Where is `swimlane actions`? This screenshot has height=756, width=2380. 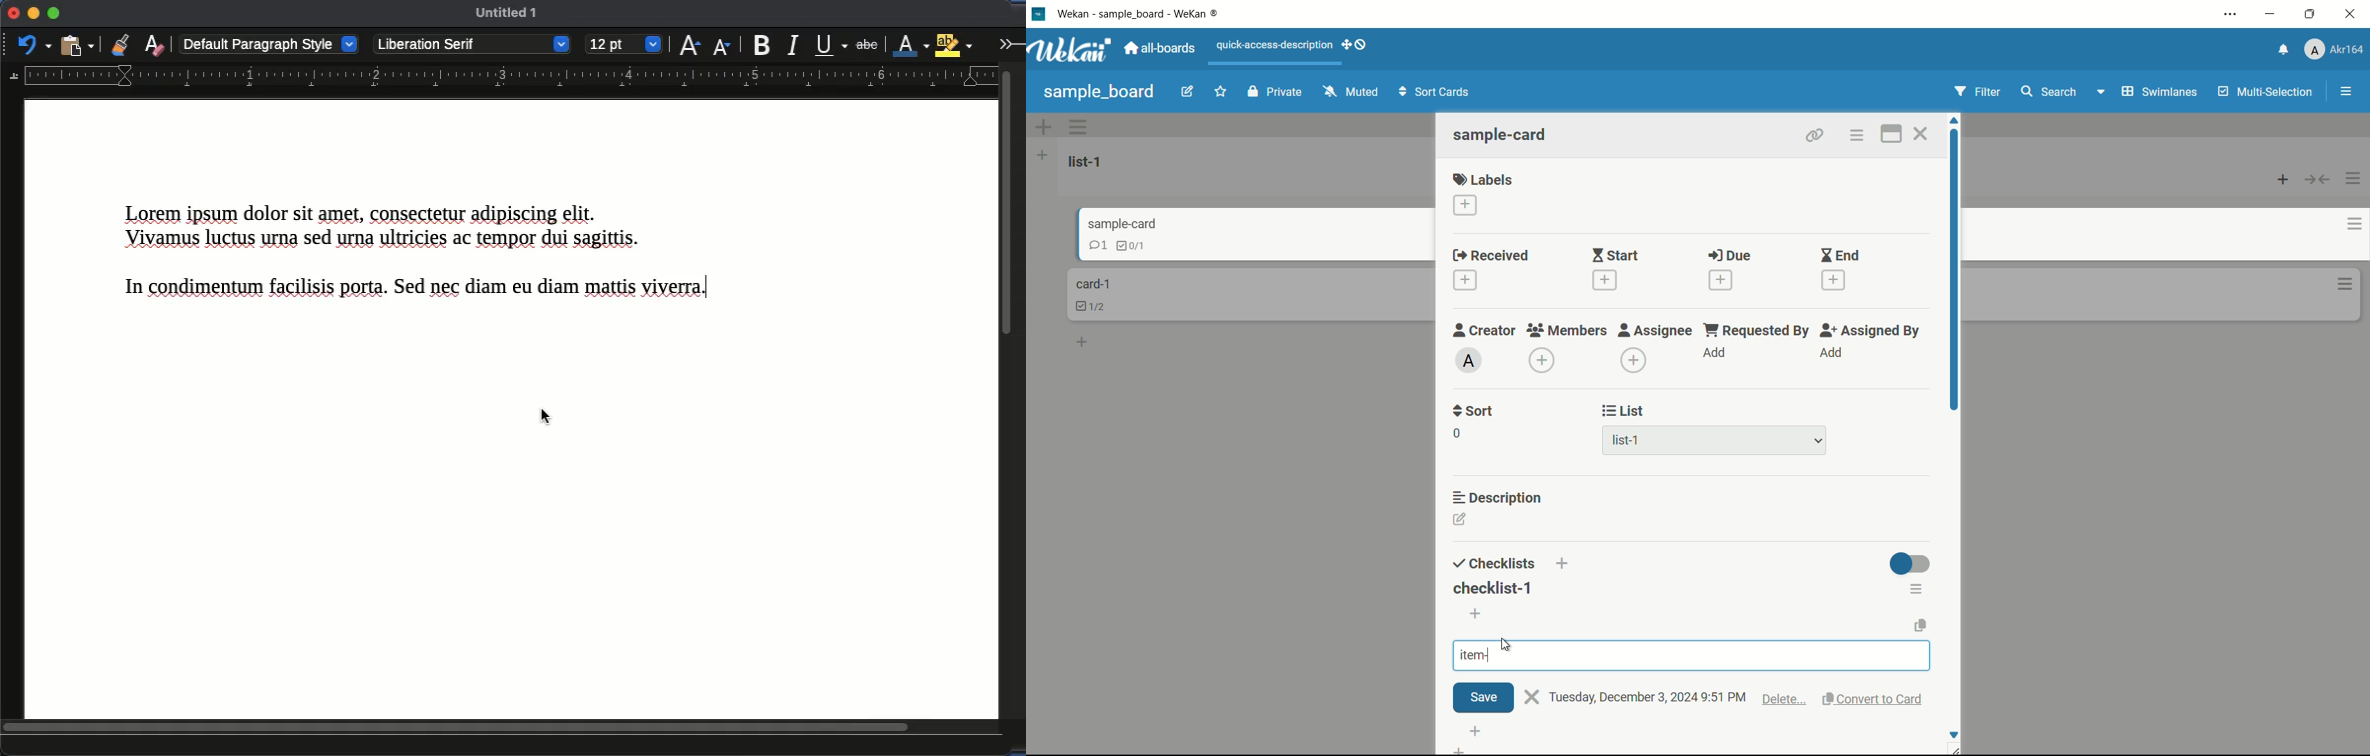
swimlane actions is located at coordinates (1078, 126).